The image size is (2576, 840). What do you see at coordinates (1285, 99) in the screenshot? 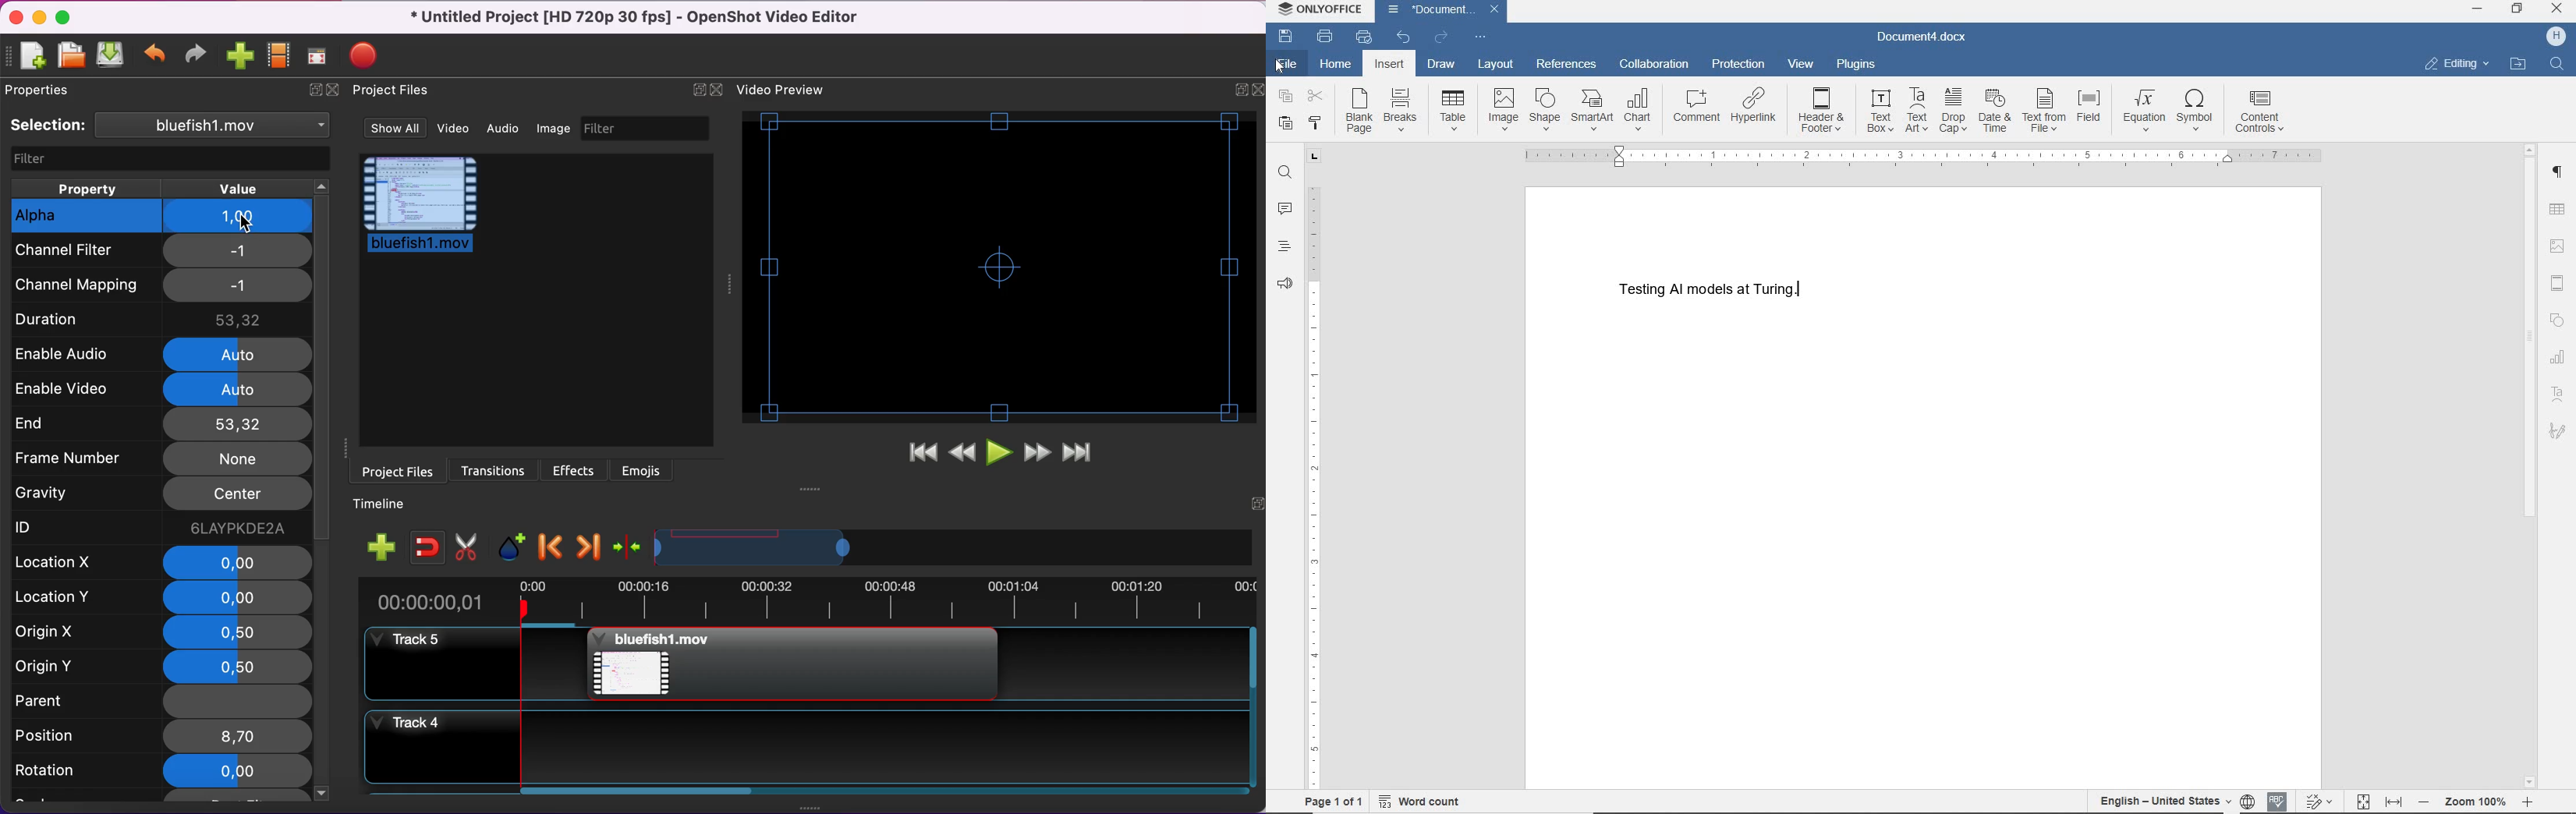
I see `copy` at bounding box center [1285, 99].